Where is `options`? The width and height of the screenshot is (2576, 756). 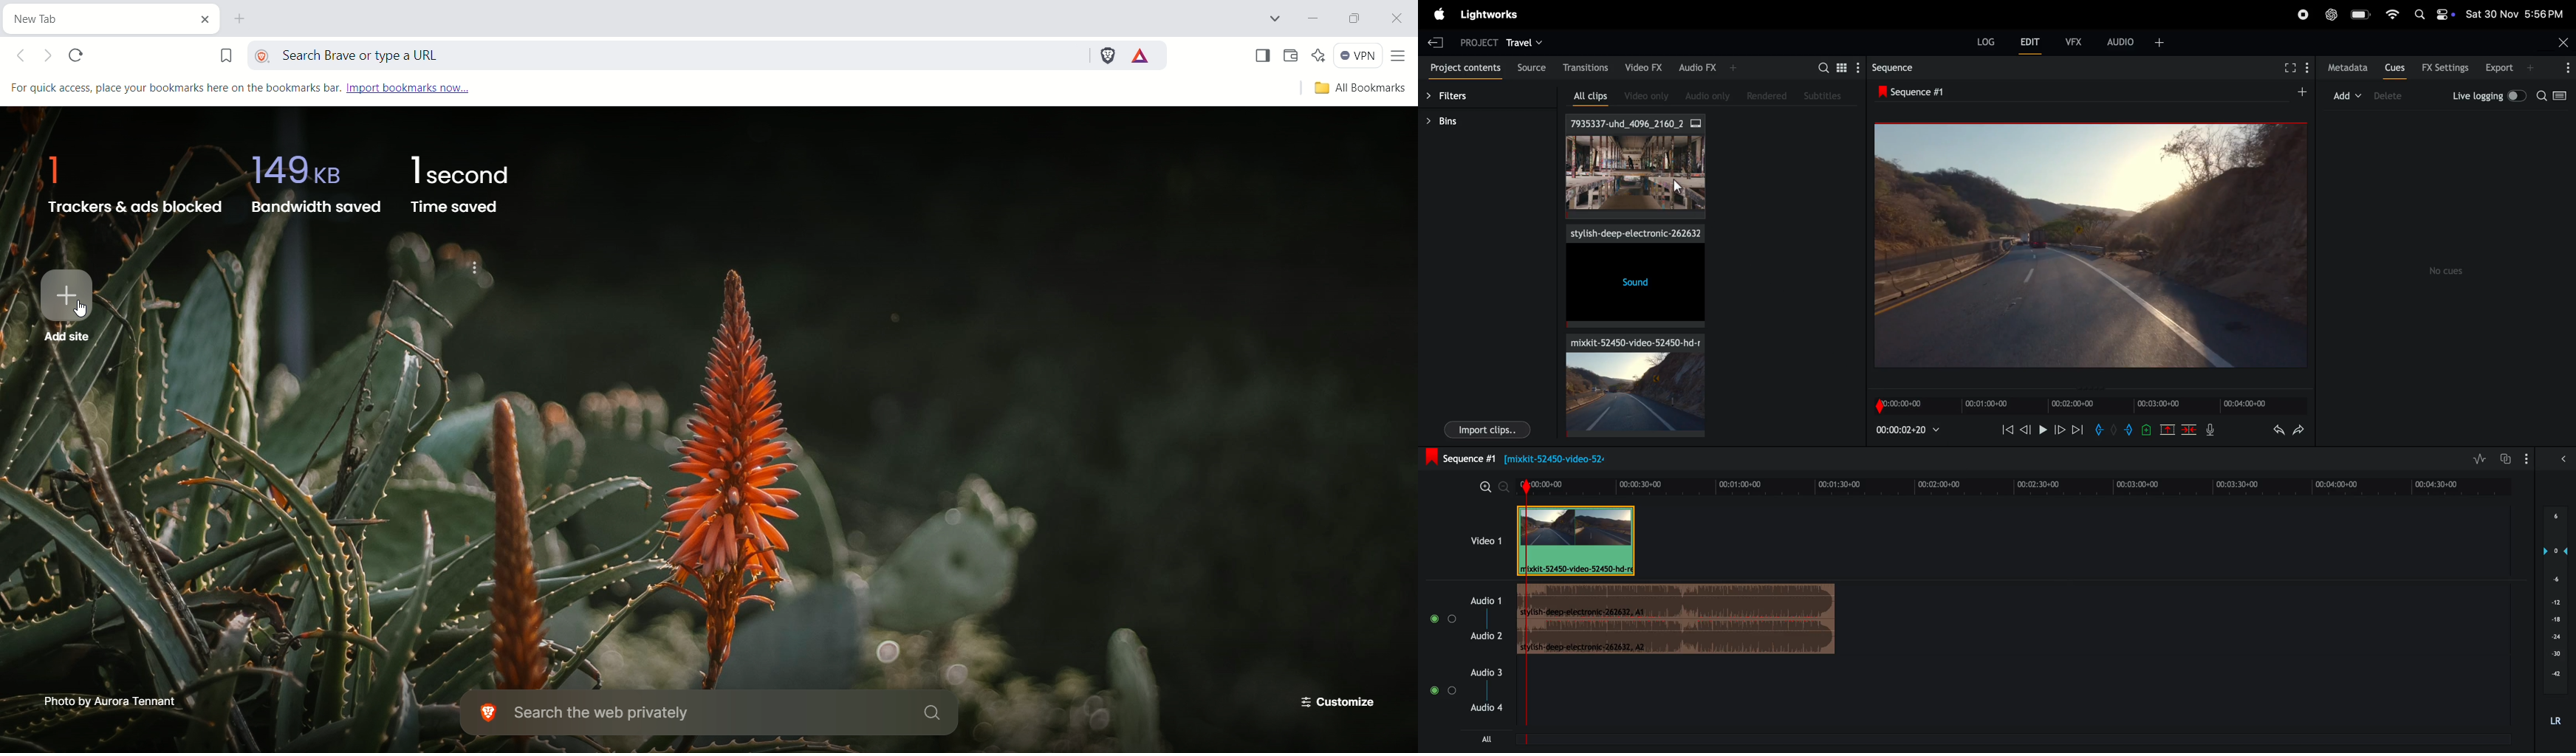
options is located at coordinates (2565, 67).